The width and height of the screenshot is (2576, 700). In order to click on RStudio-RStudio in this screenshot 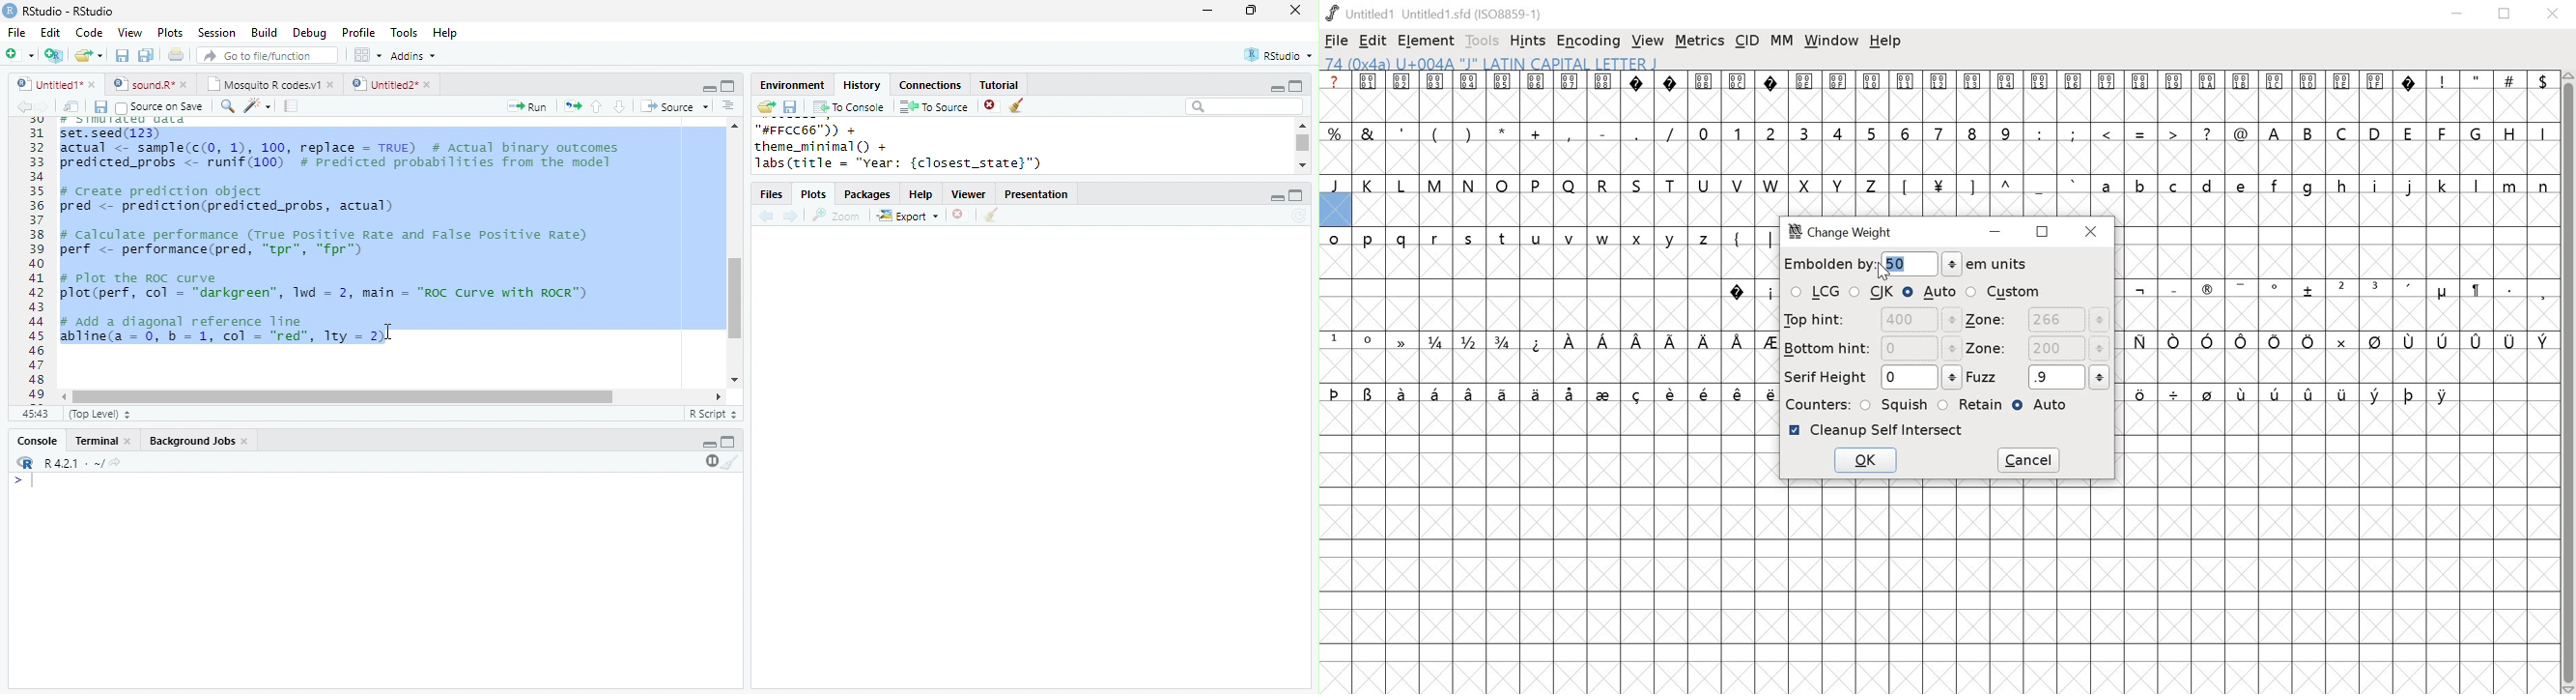, I will do `click(72, 12)`.